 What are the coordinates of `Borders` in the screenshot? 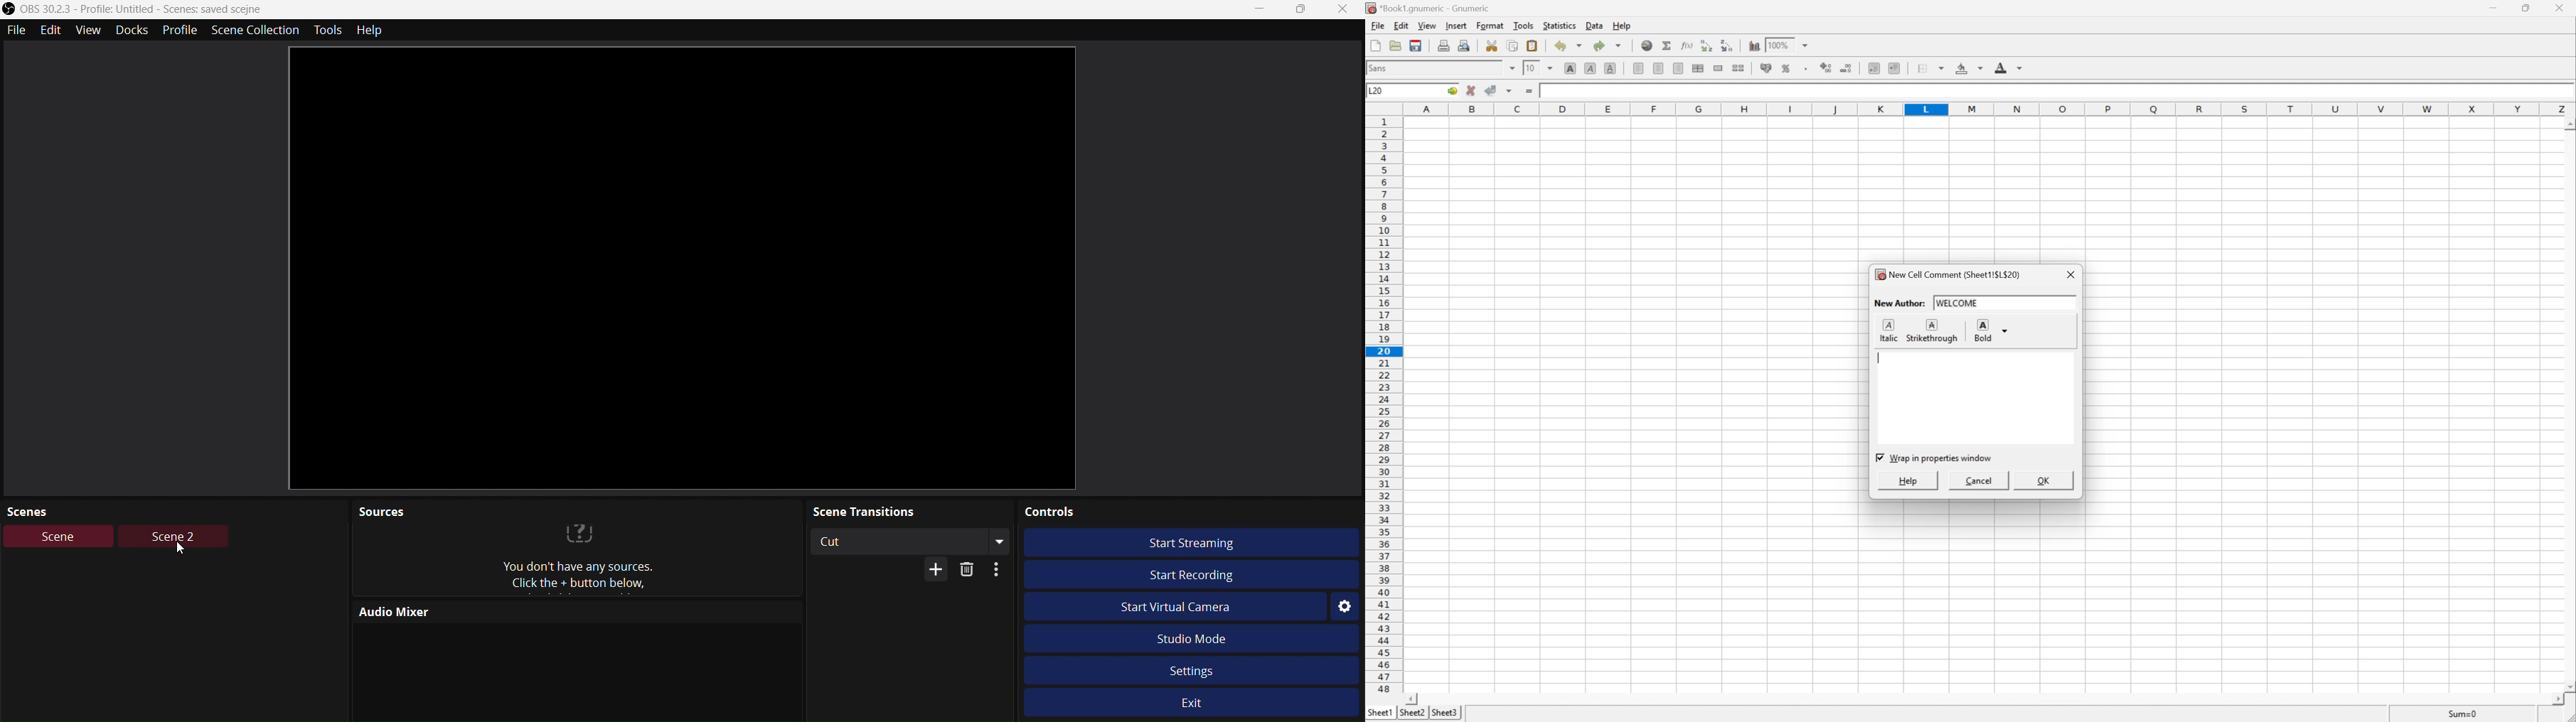 It's located at (1931, 68).